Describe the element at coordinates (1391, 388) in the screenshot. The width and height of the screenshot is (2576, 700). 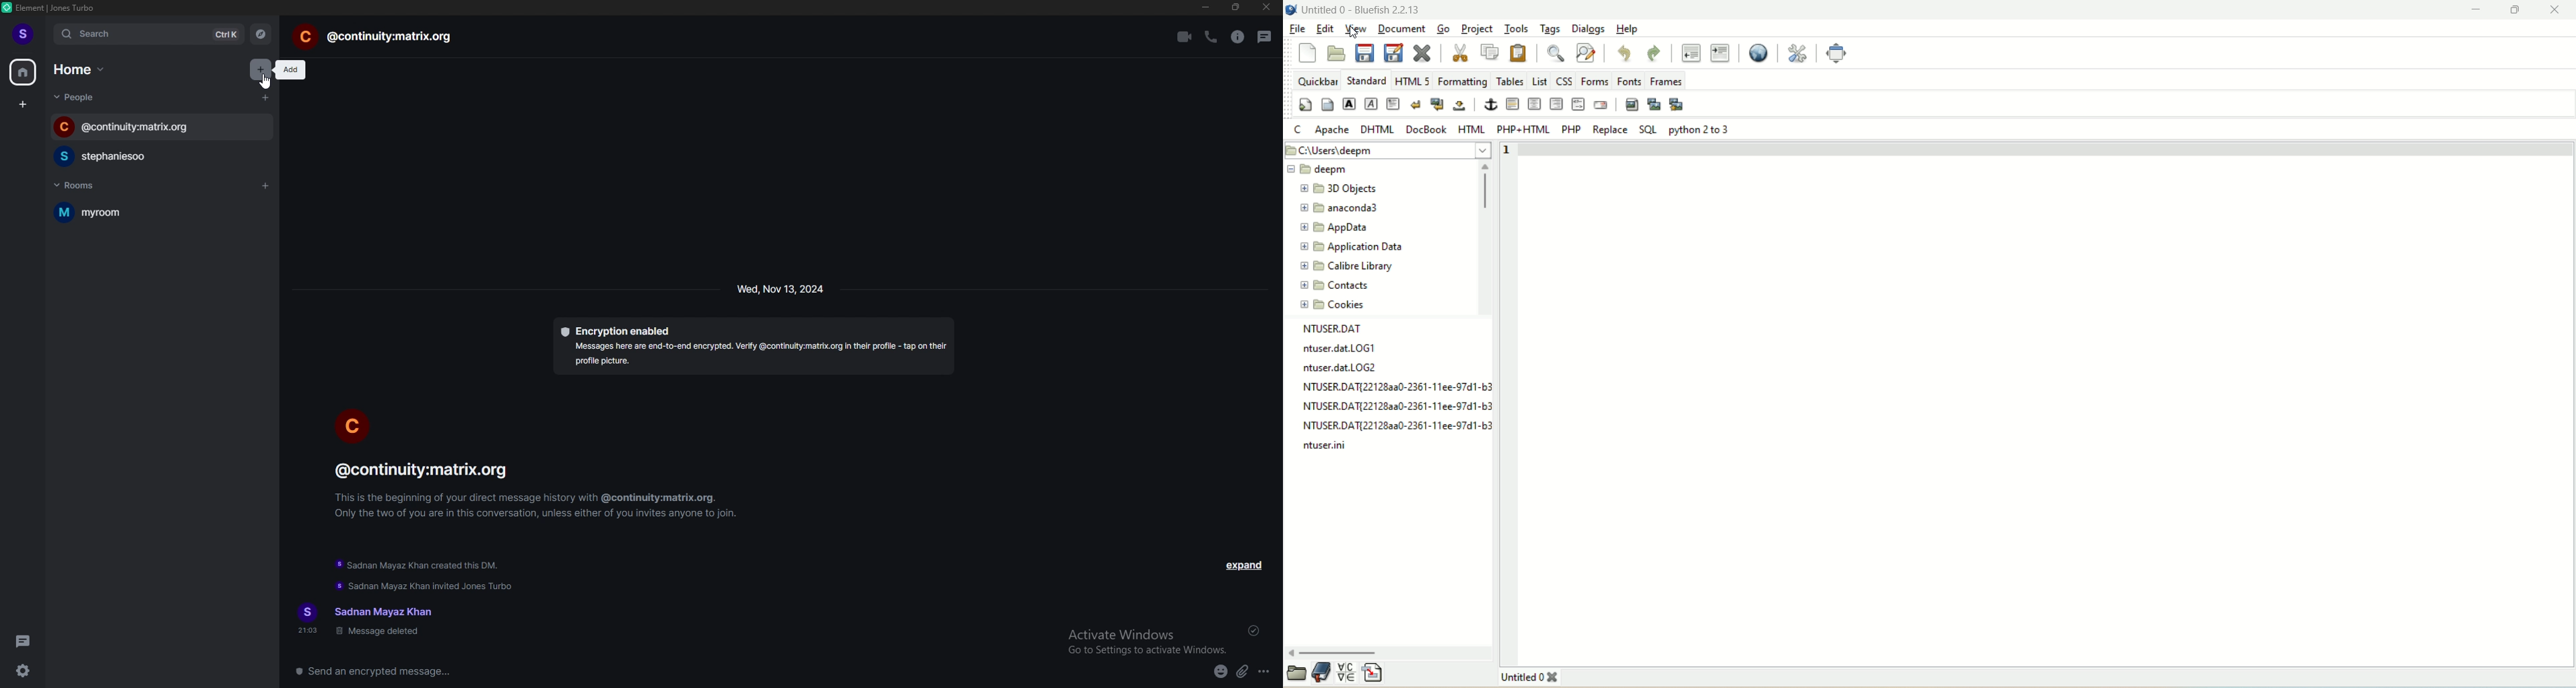
I see `text` at that location.